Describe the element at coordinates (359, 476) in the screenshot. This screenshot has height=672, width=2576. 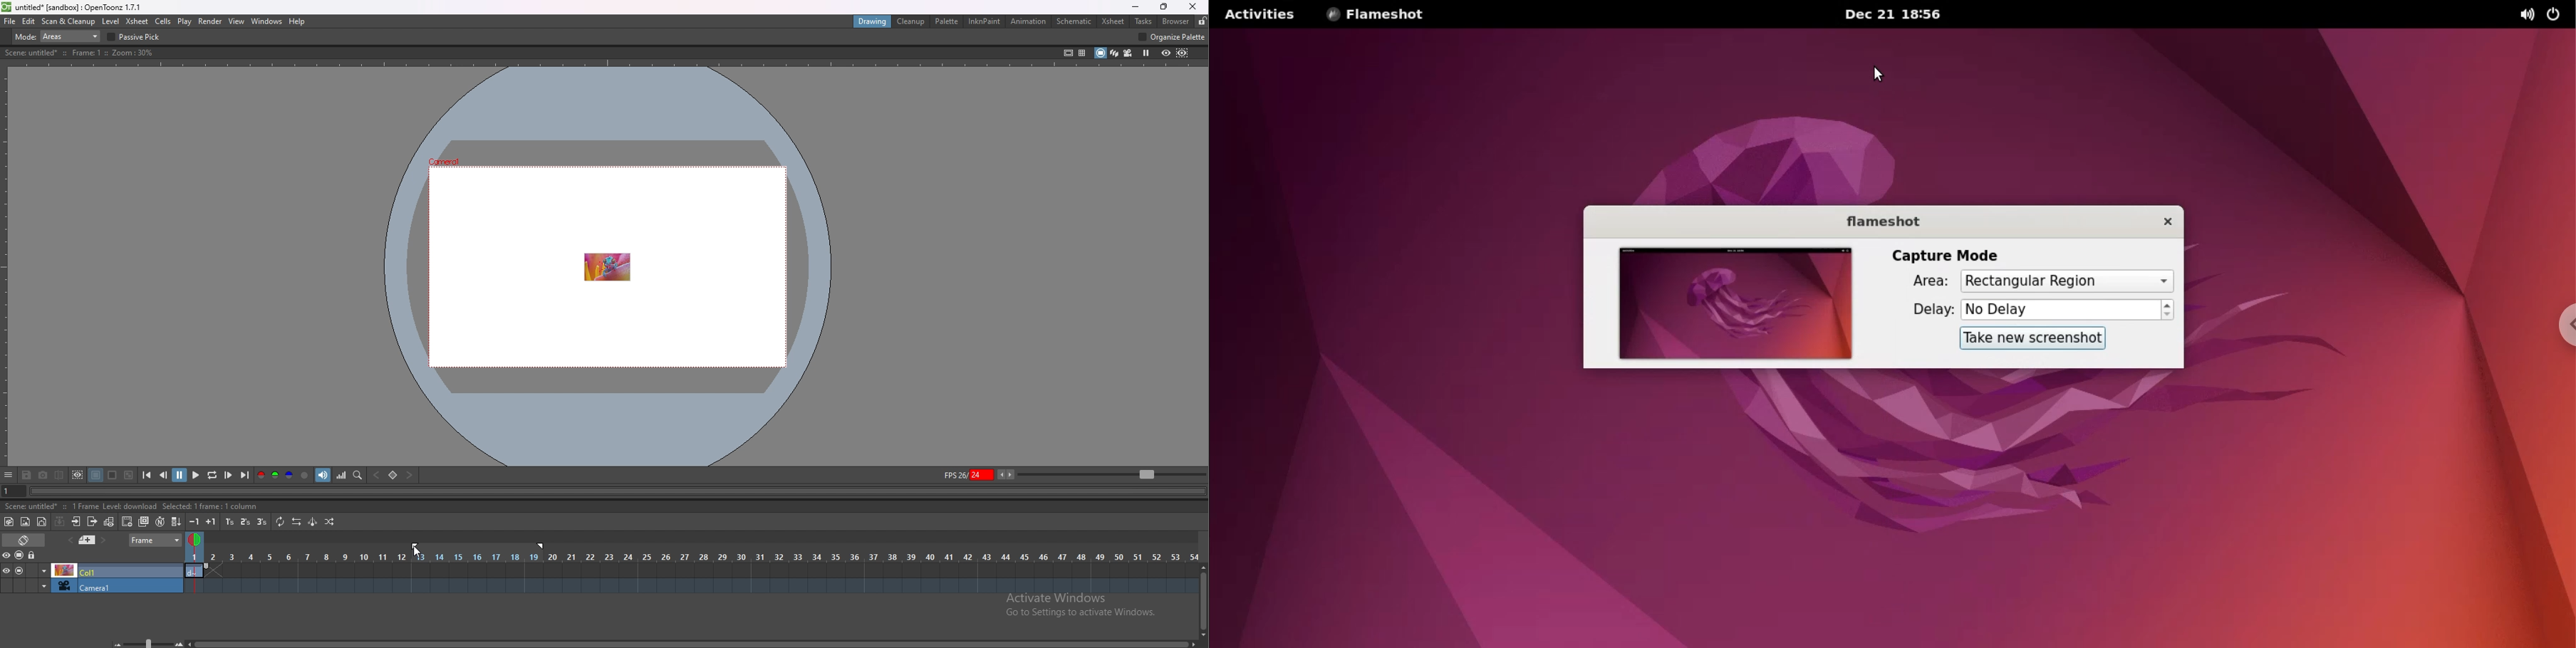
I see `locator` at that location.